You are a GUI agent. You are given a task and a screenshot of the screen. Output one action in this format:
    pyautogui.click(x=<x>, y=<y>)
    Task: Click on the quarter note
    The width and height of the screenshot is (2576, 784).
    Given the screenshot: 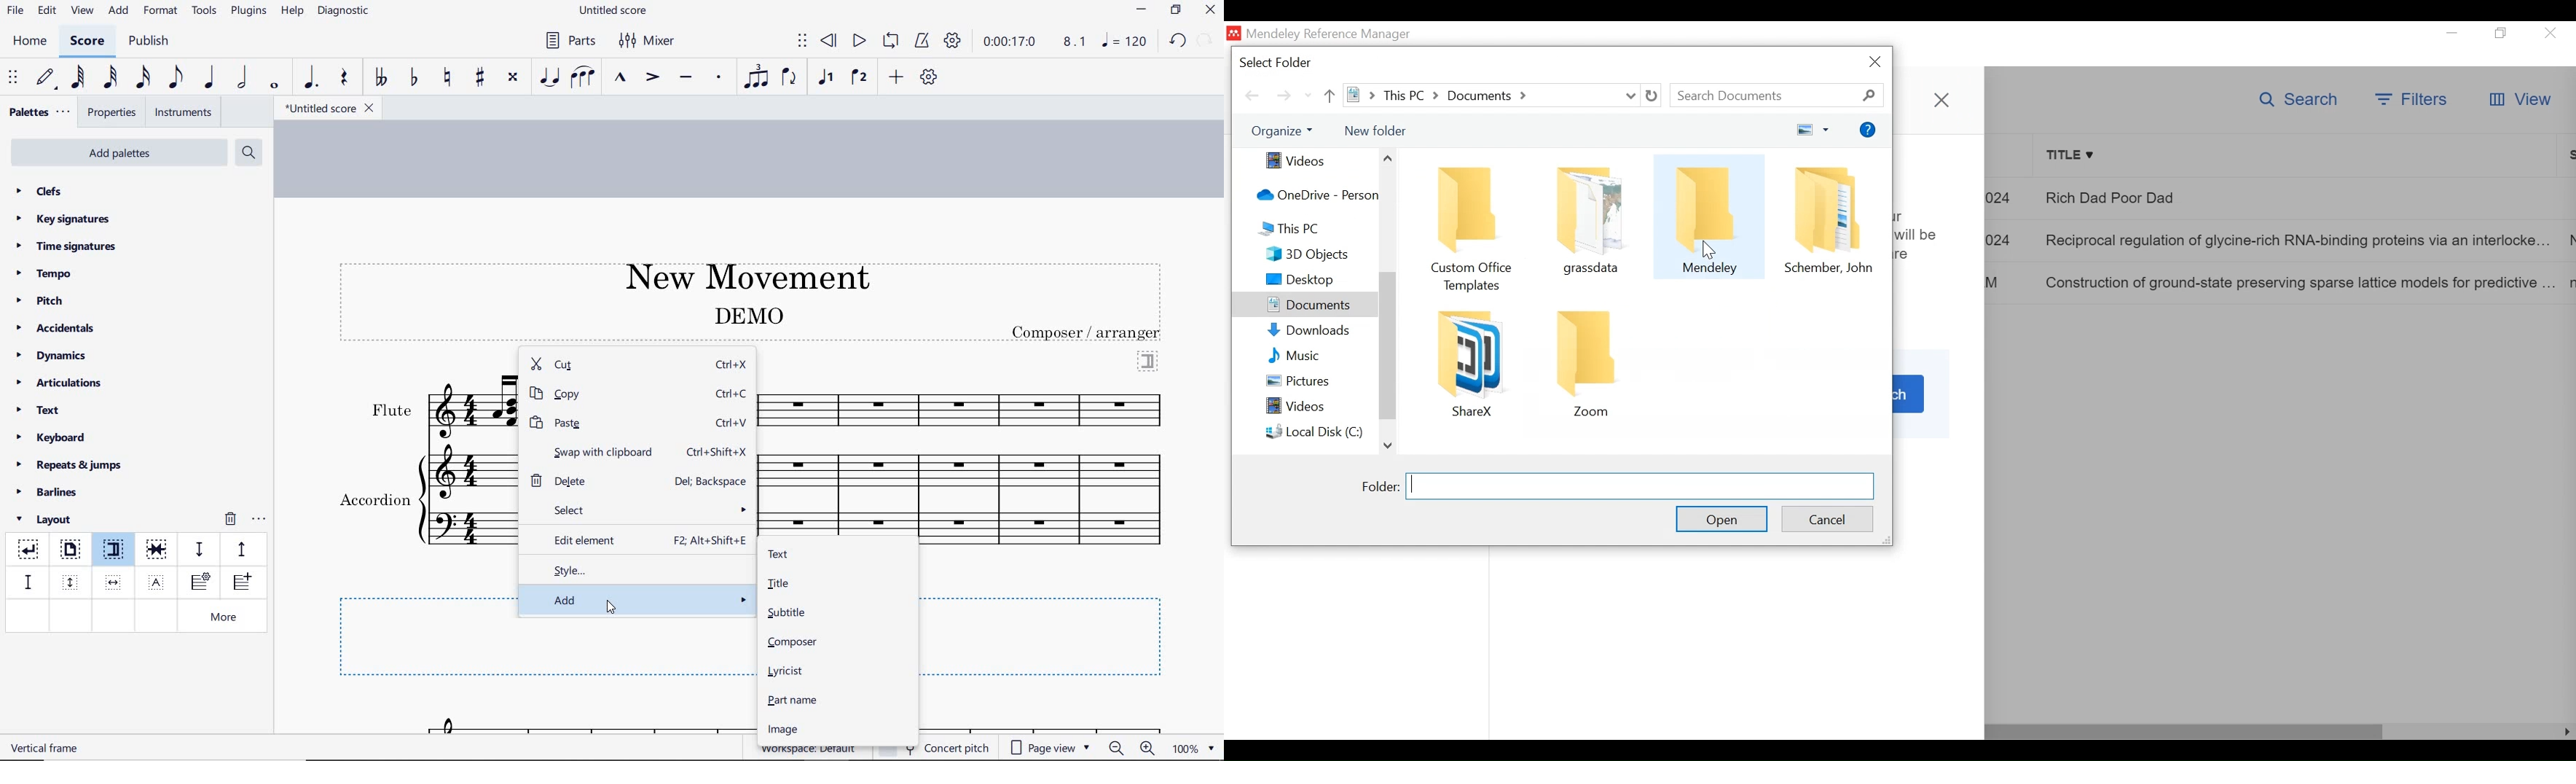 What is the action you would take?
    pyautogui.click(x=208, y=78)
    